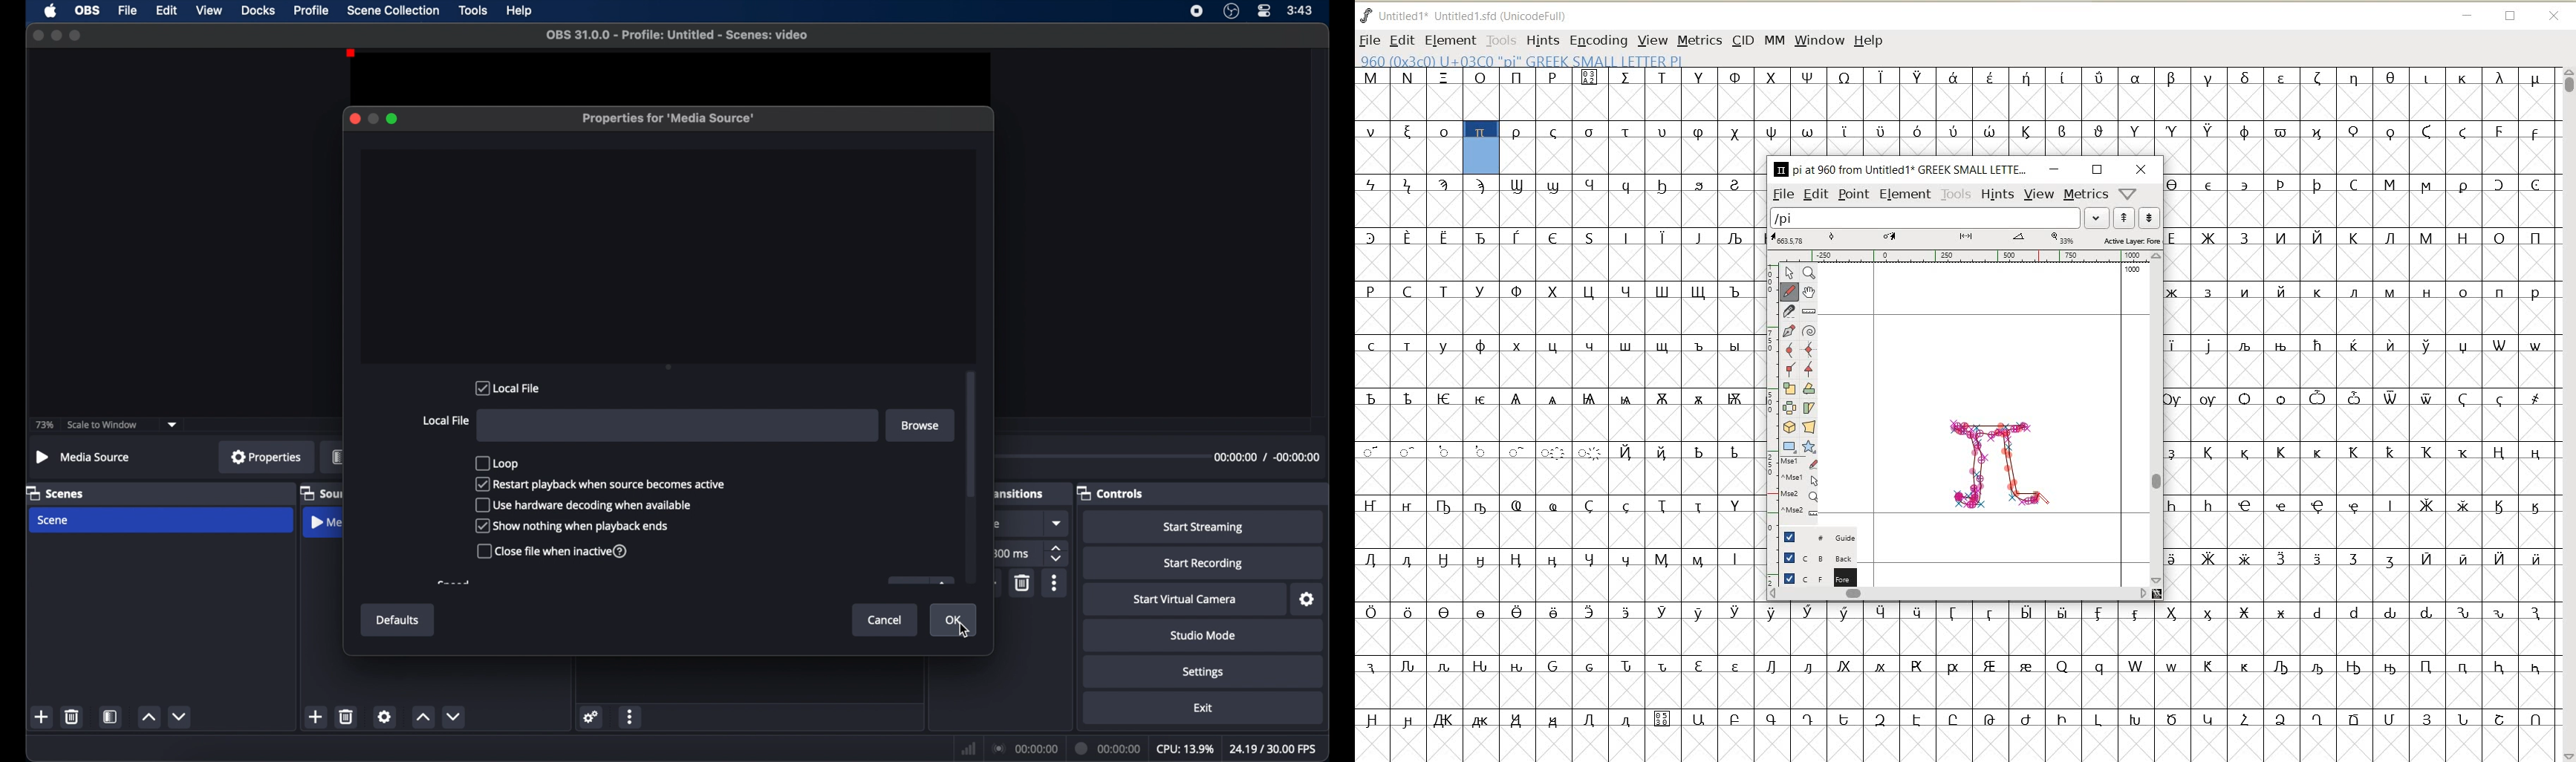 The image size is (2576, 784). I want to click on settings, so click(1307, 599).